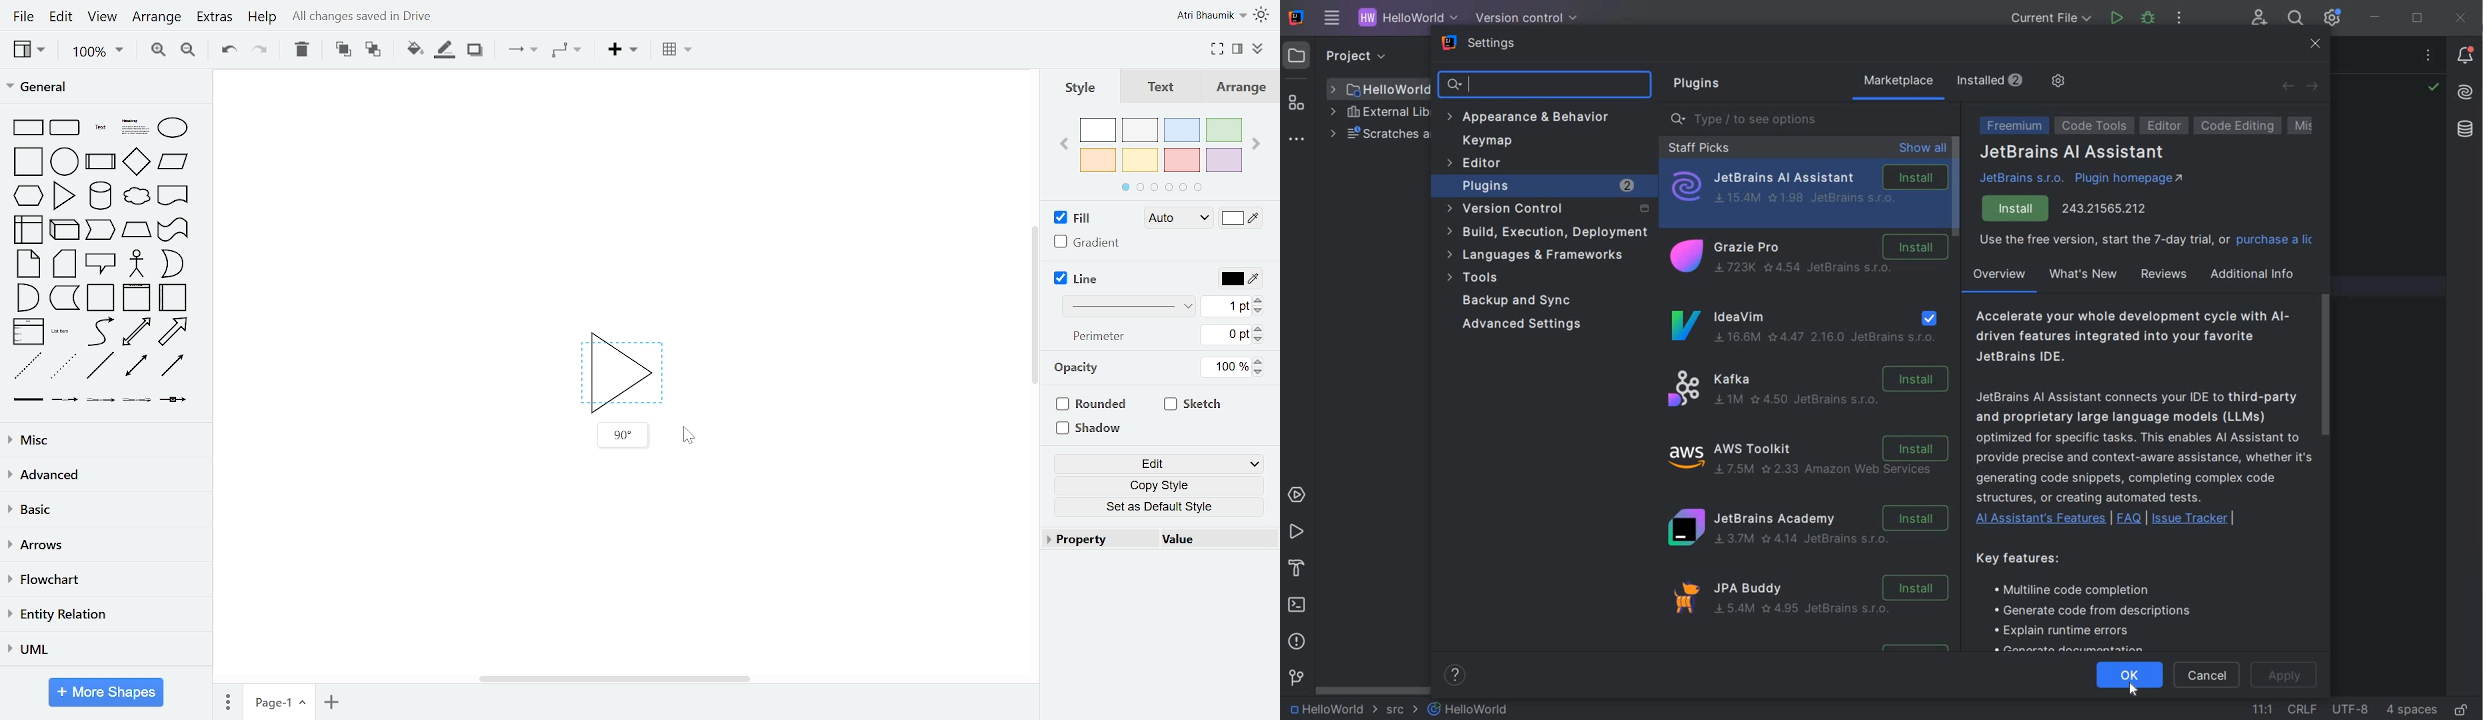  What do you see at coordinates (25, 229) in the screenshot?
I see `internal storage` at bounding box center [25, 229].